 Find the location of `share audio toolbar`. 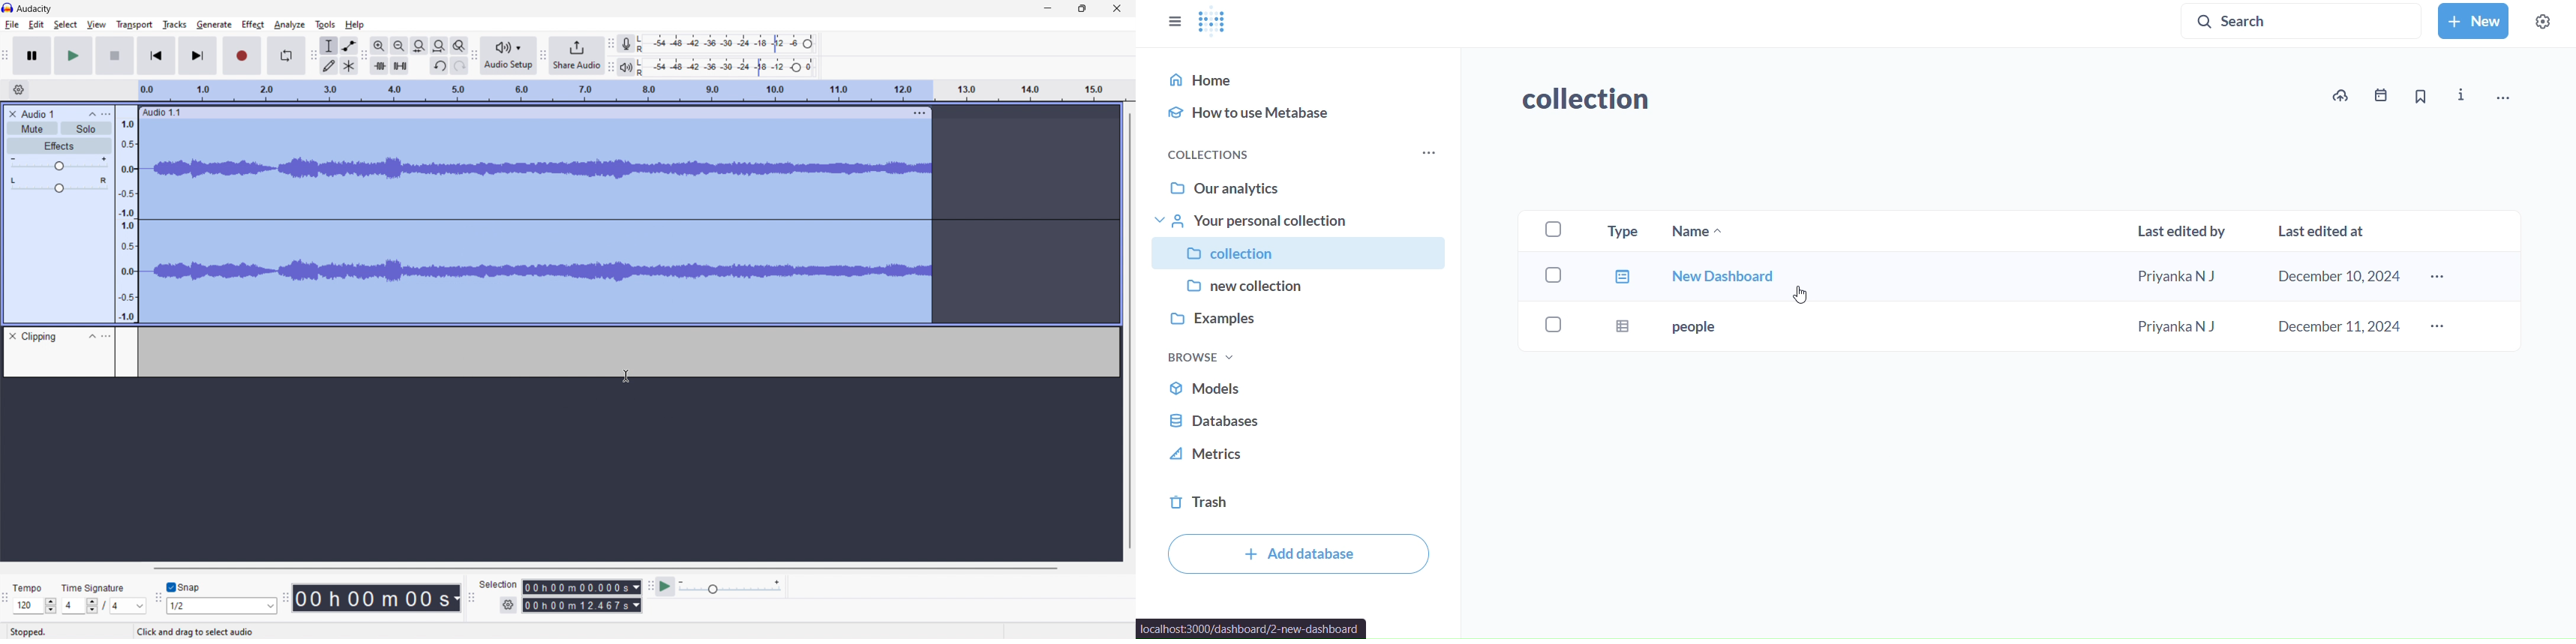

share audio toolbar is located at coordinates (544, 57).